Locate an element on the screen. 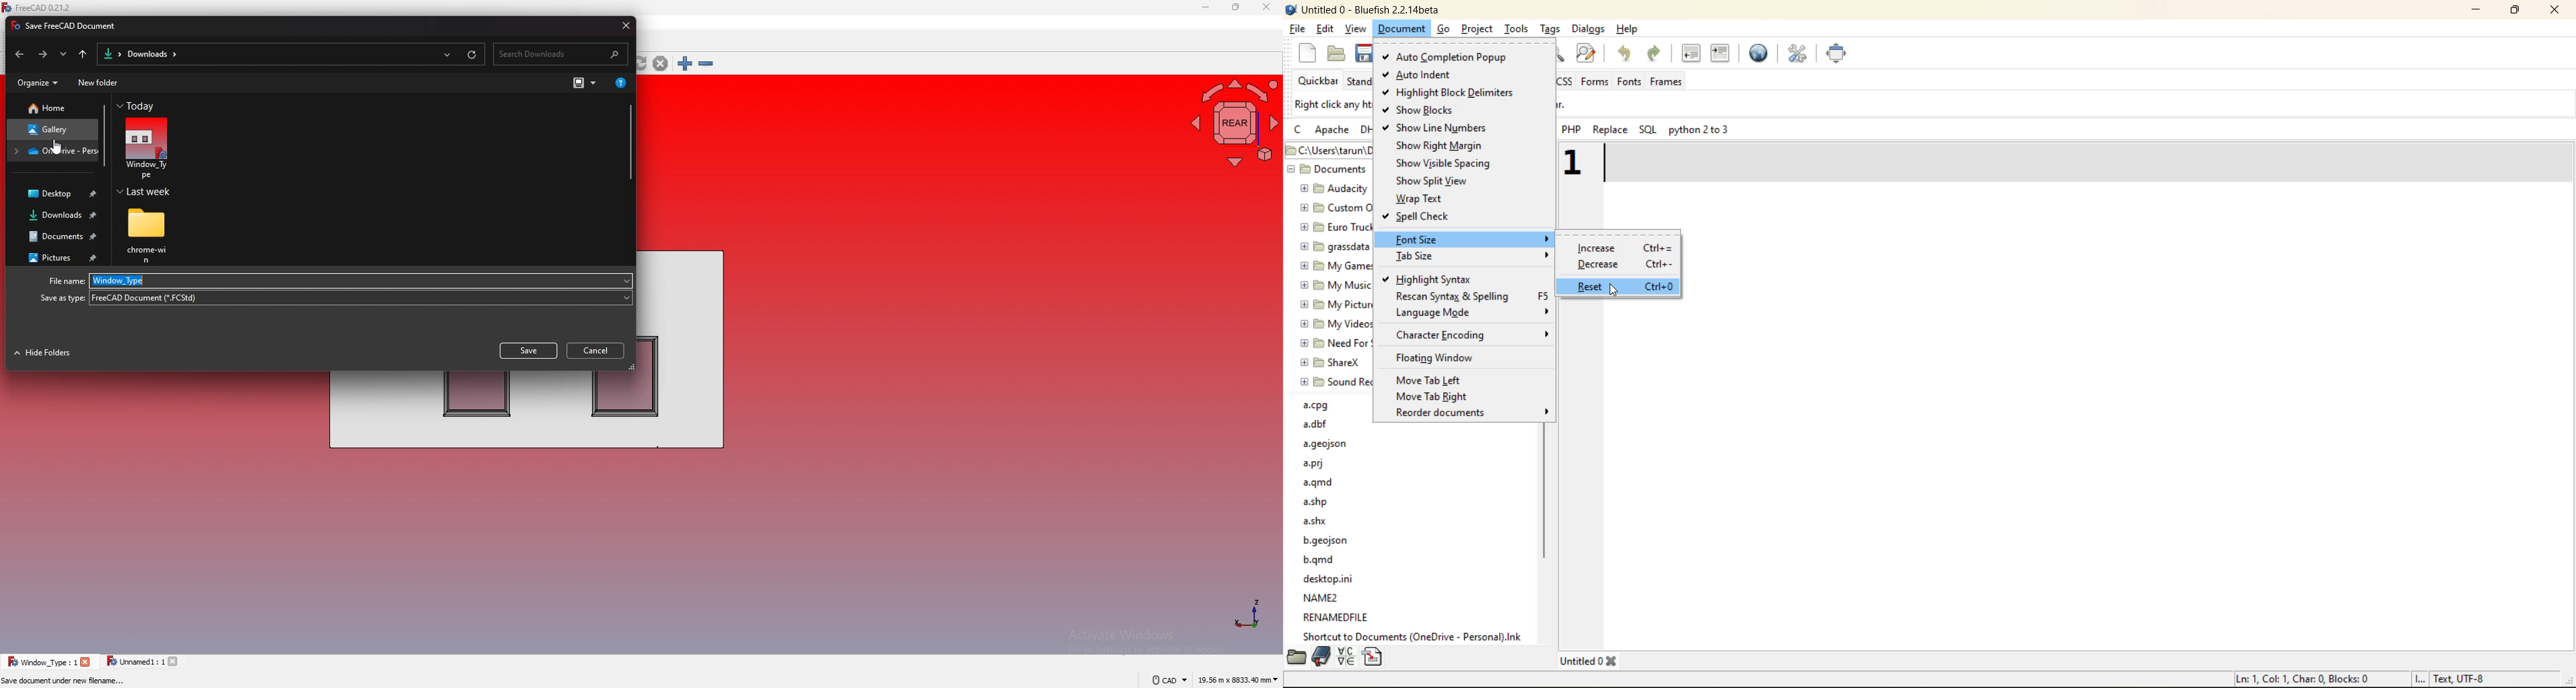  my pictures is located at coordinates (1343, 306).